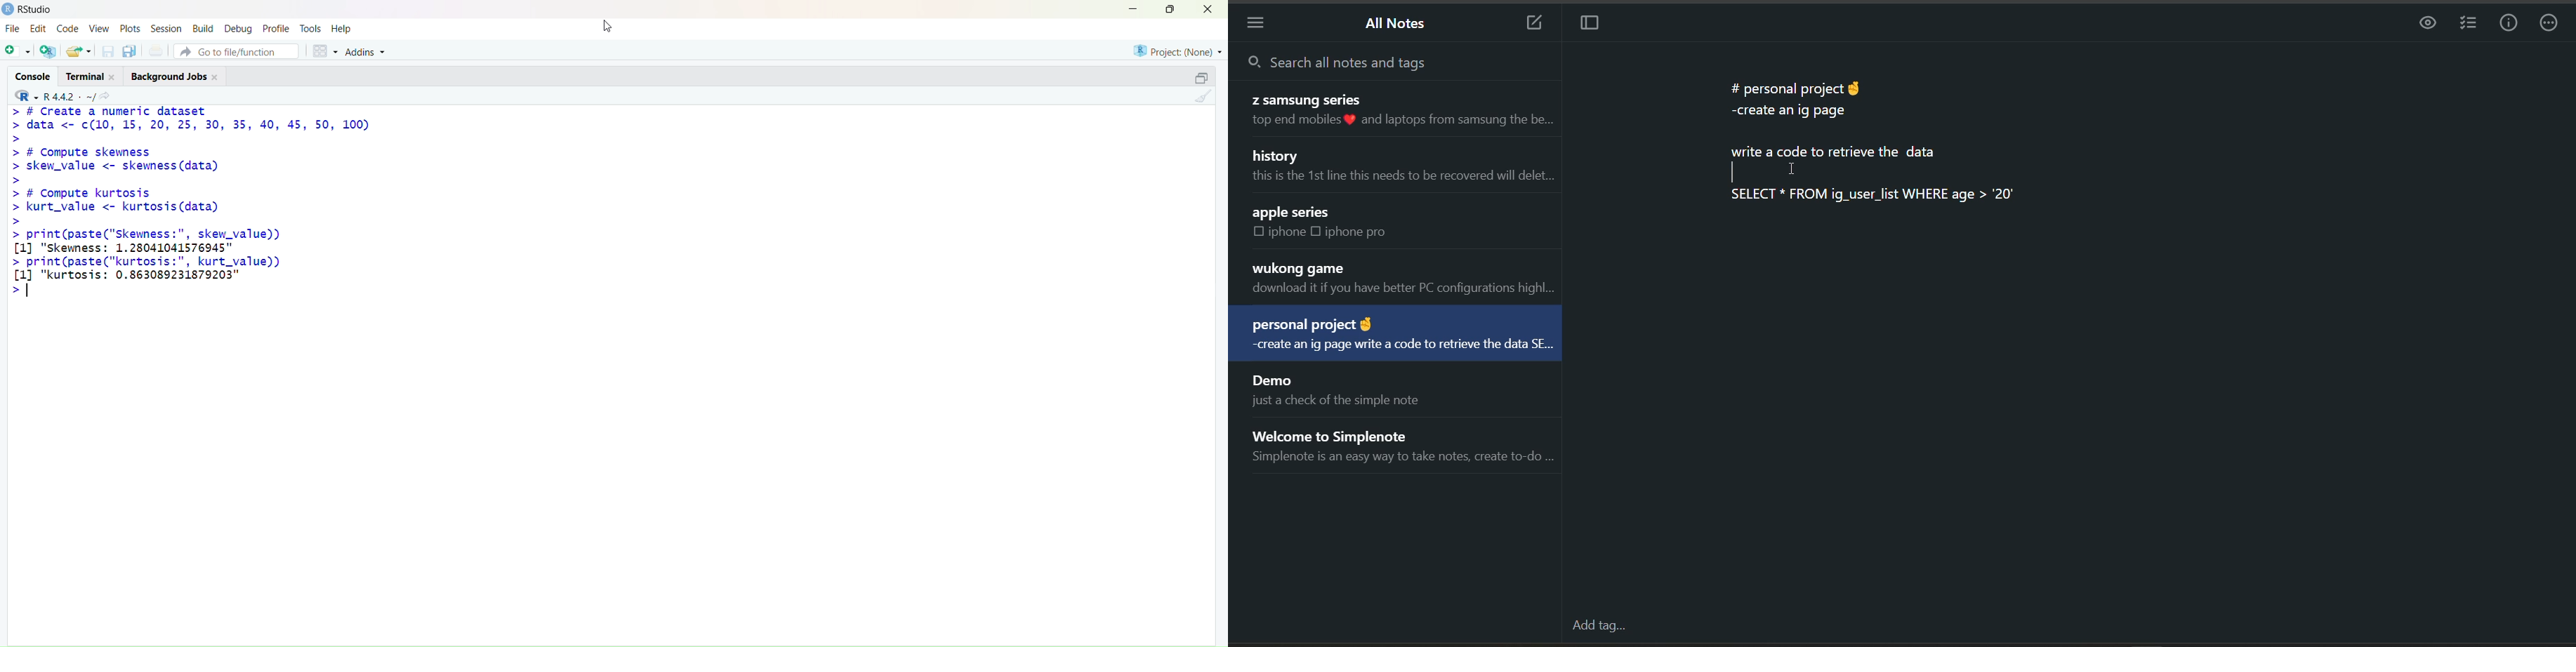 Image resolution: width=2576 pixels, height=672 pixels. Describe the element at coordinates (23, 95) in the screenshot. I see `R` at that location.